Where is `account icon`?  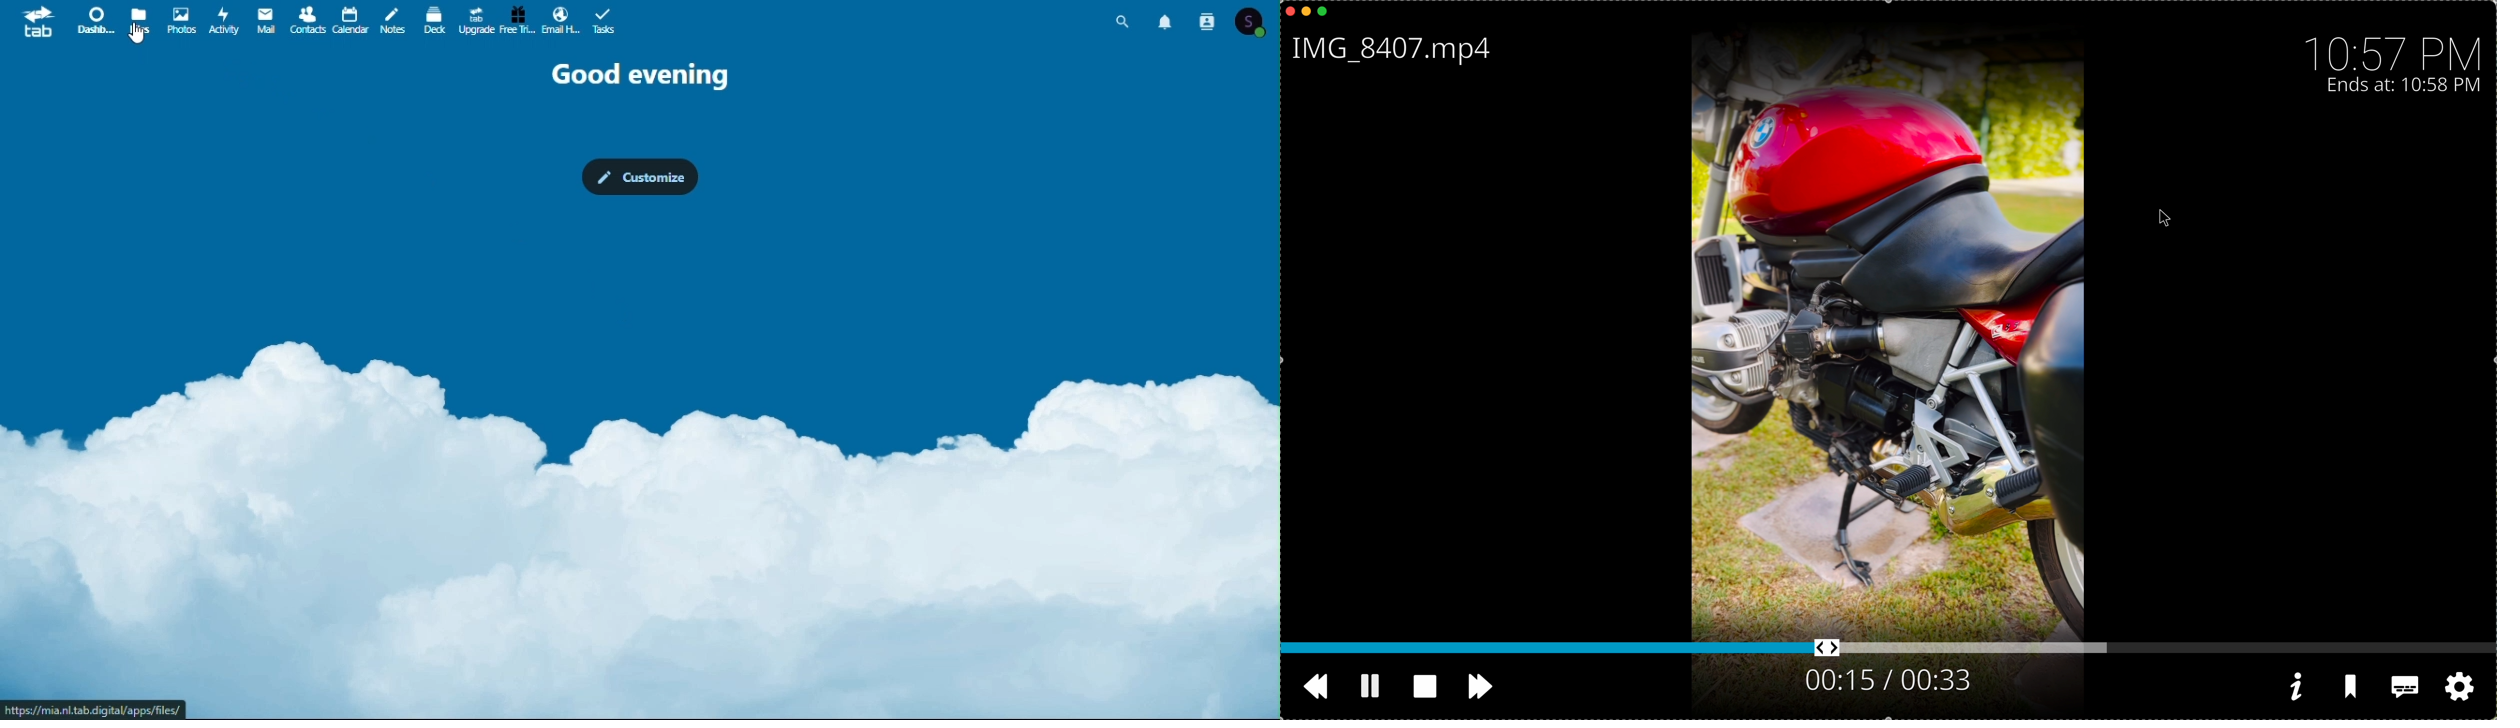
account icon is located at coordinates (1255, 20).